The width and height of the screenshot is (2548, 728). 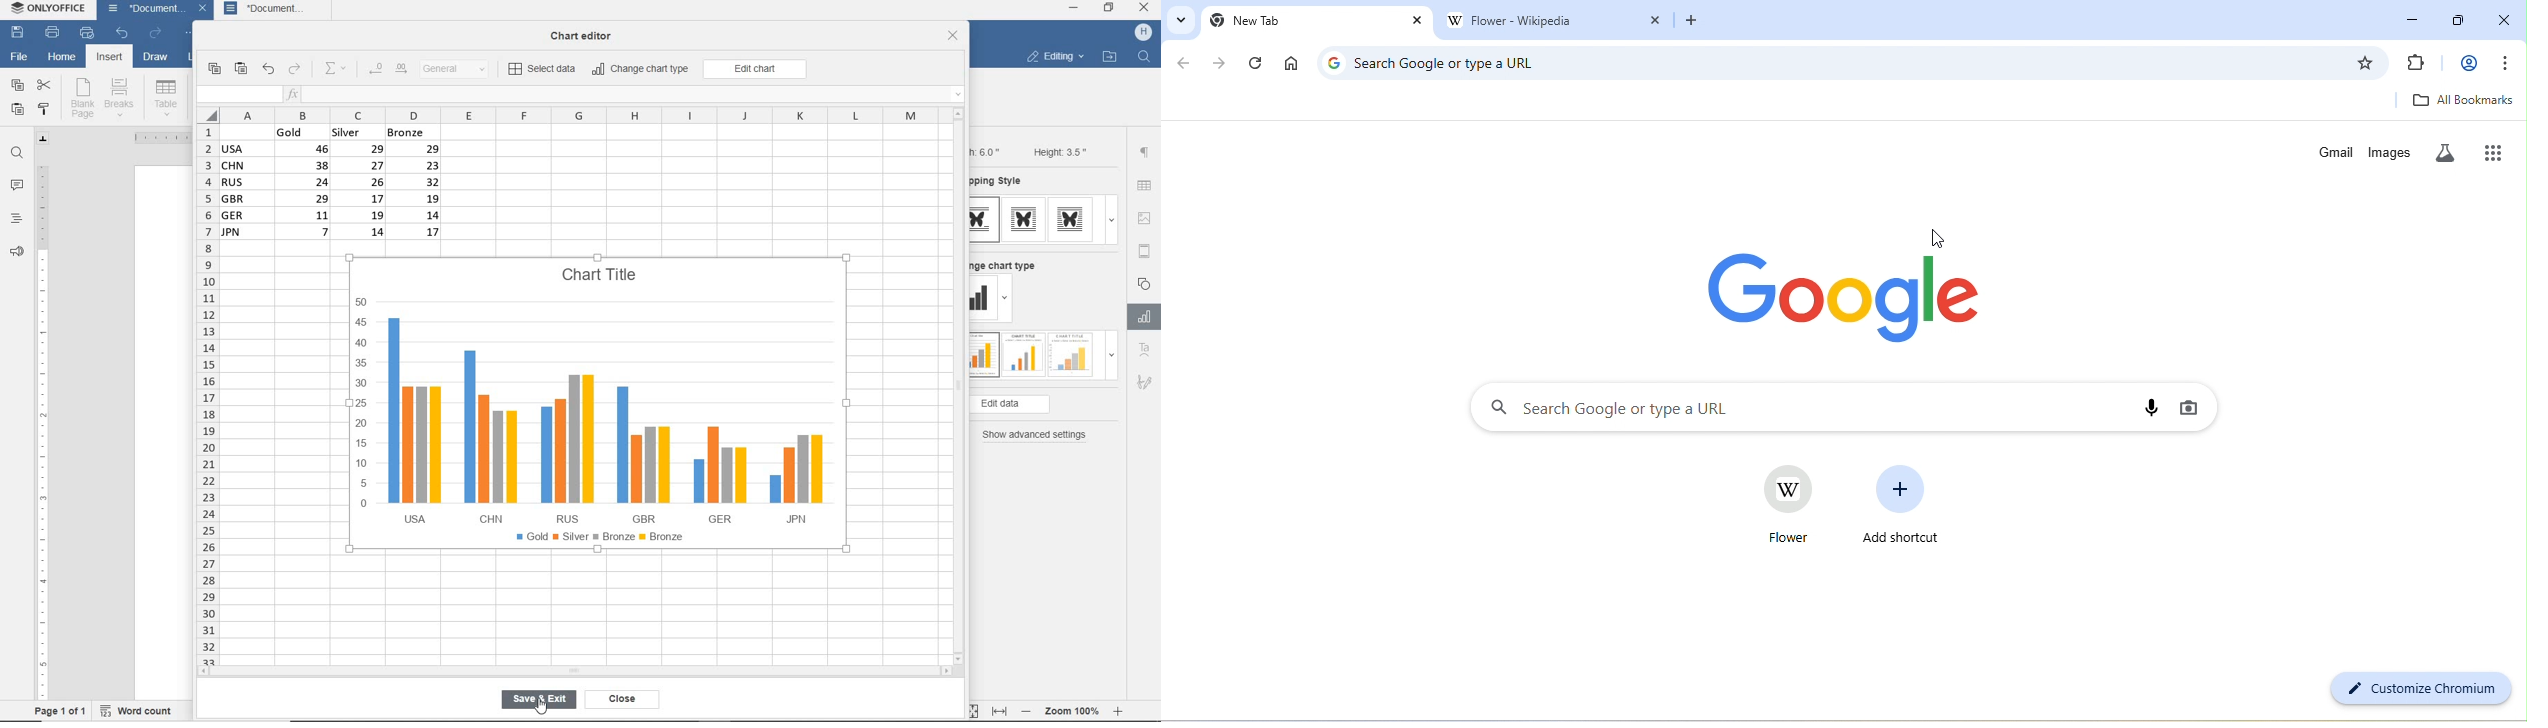 I want to click on vertical scroll bar, so click(x=963, y=385).